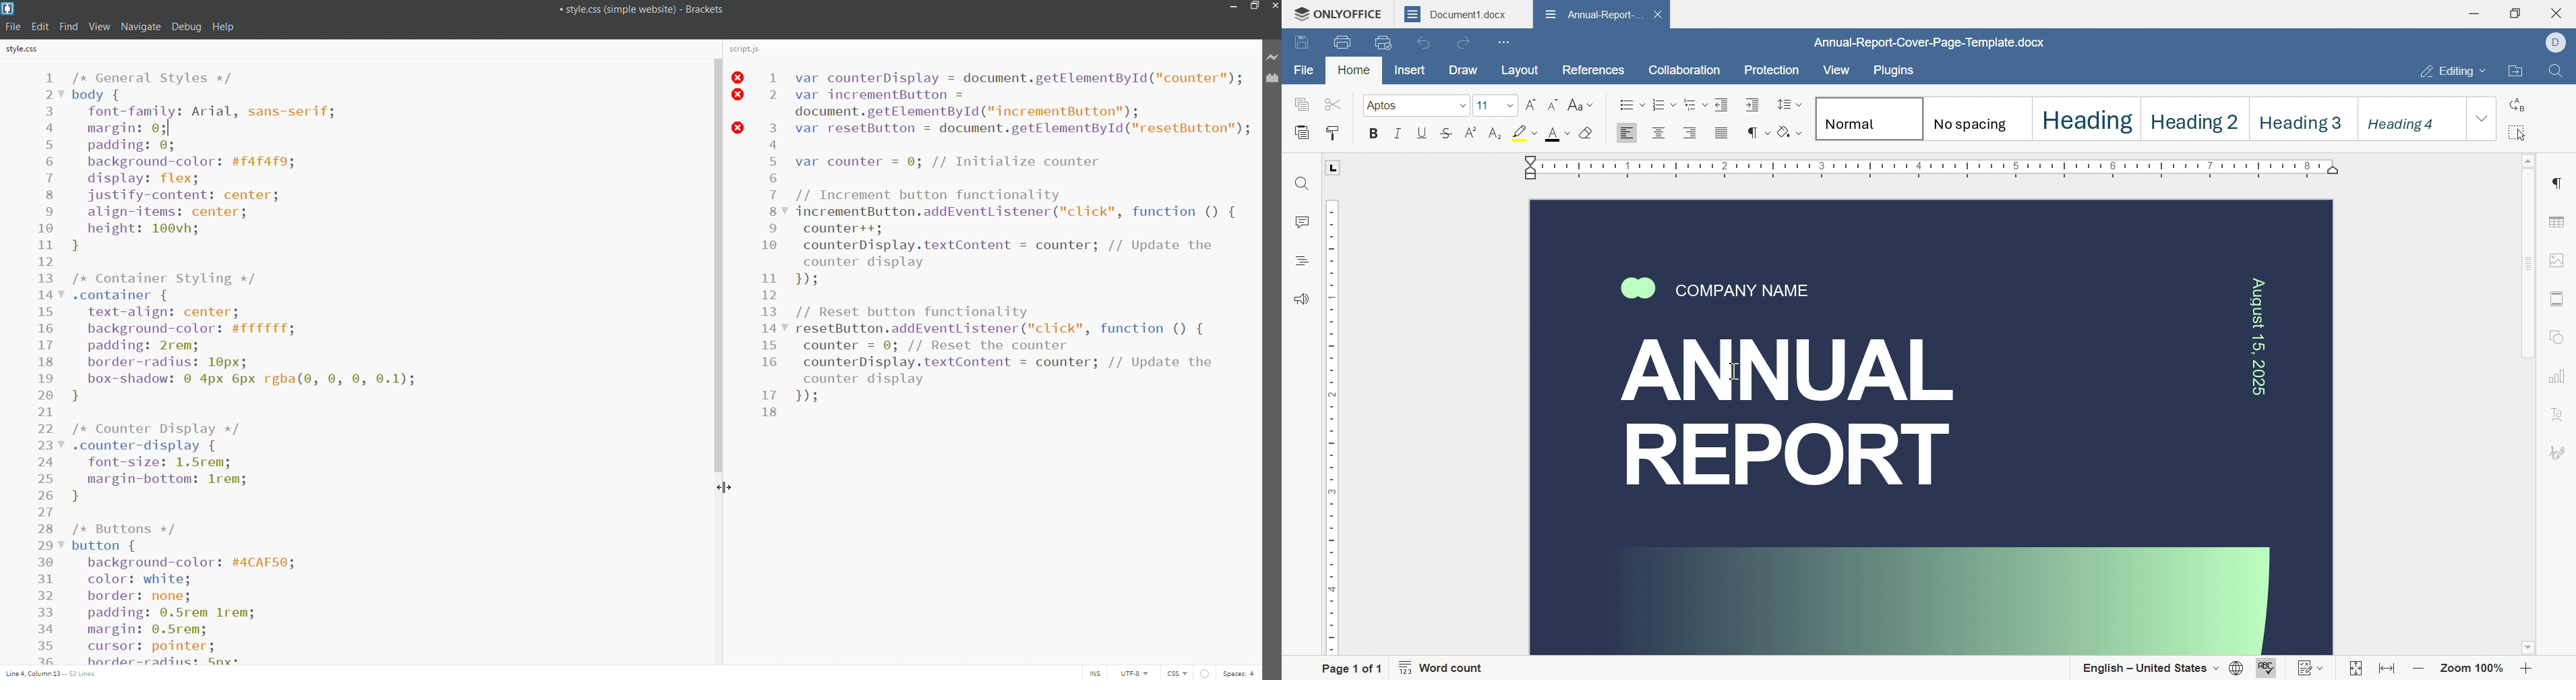  What do you see at coordinates (1520, 69) in the screenshot?
I see `layout` at bounding box center [1520, 69].